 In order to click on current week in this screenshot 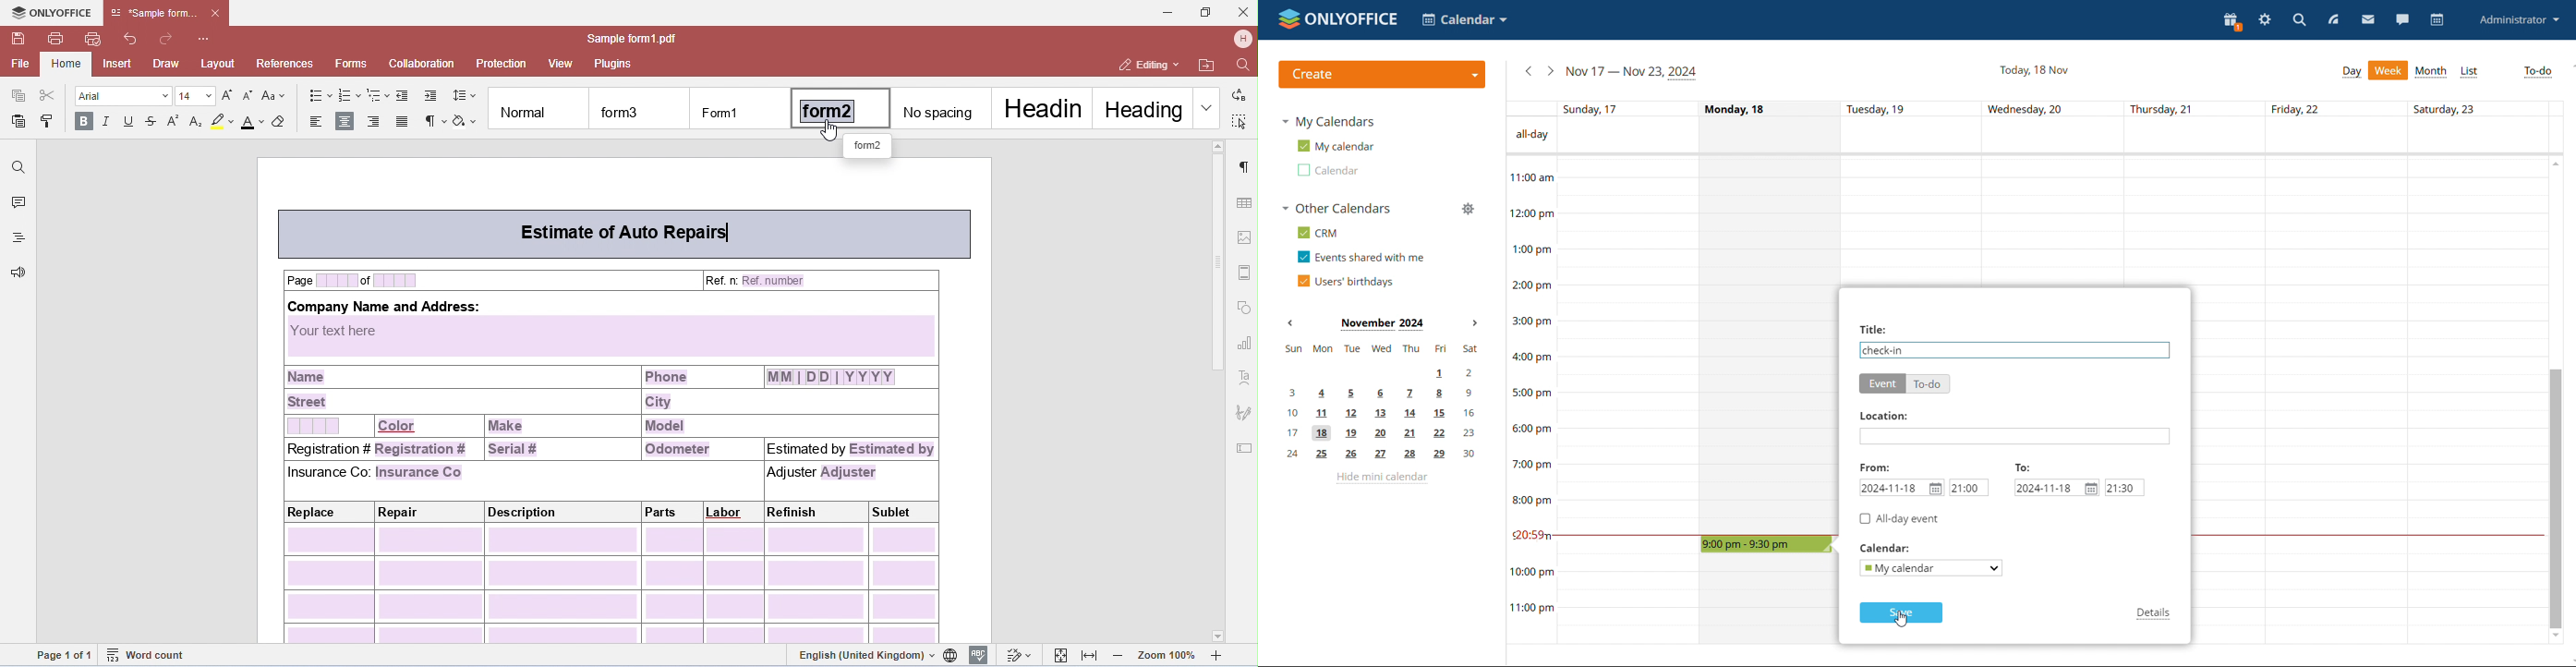, I will do `click(1633, 72)`.